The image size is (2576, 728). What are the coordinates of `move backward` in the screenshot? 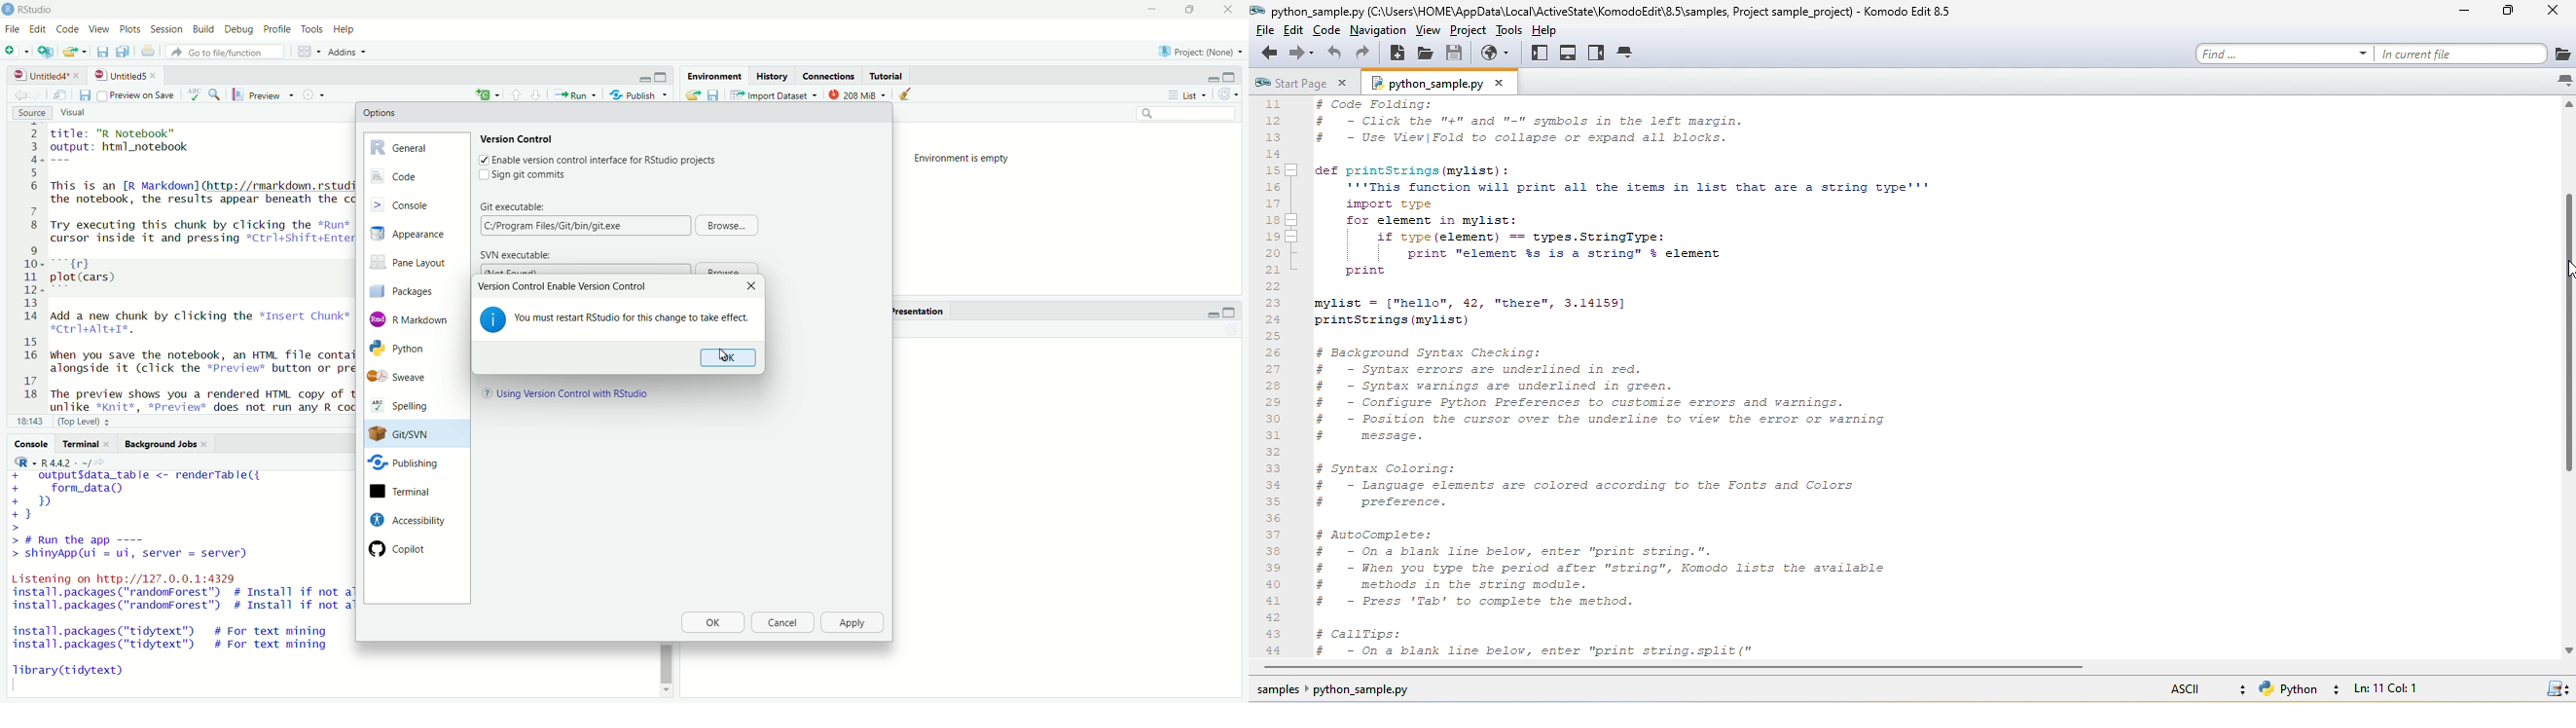 It's located at (38, 94).